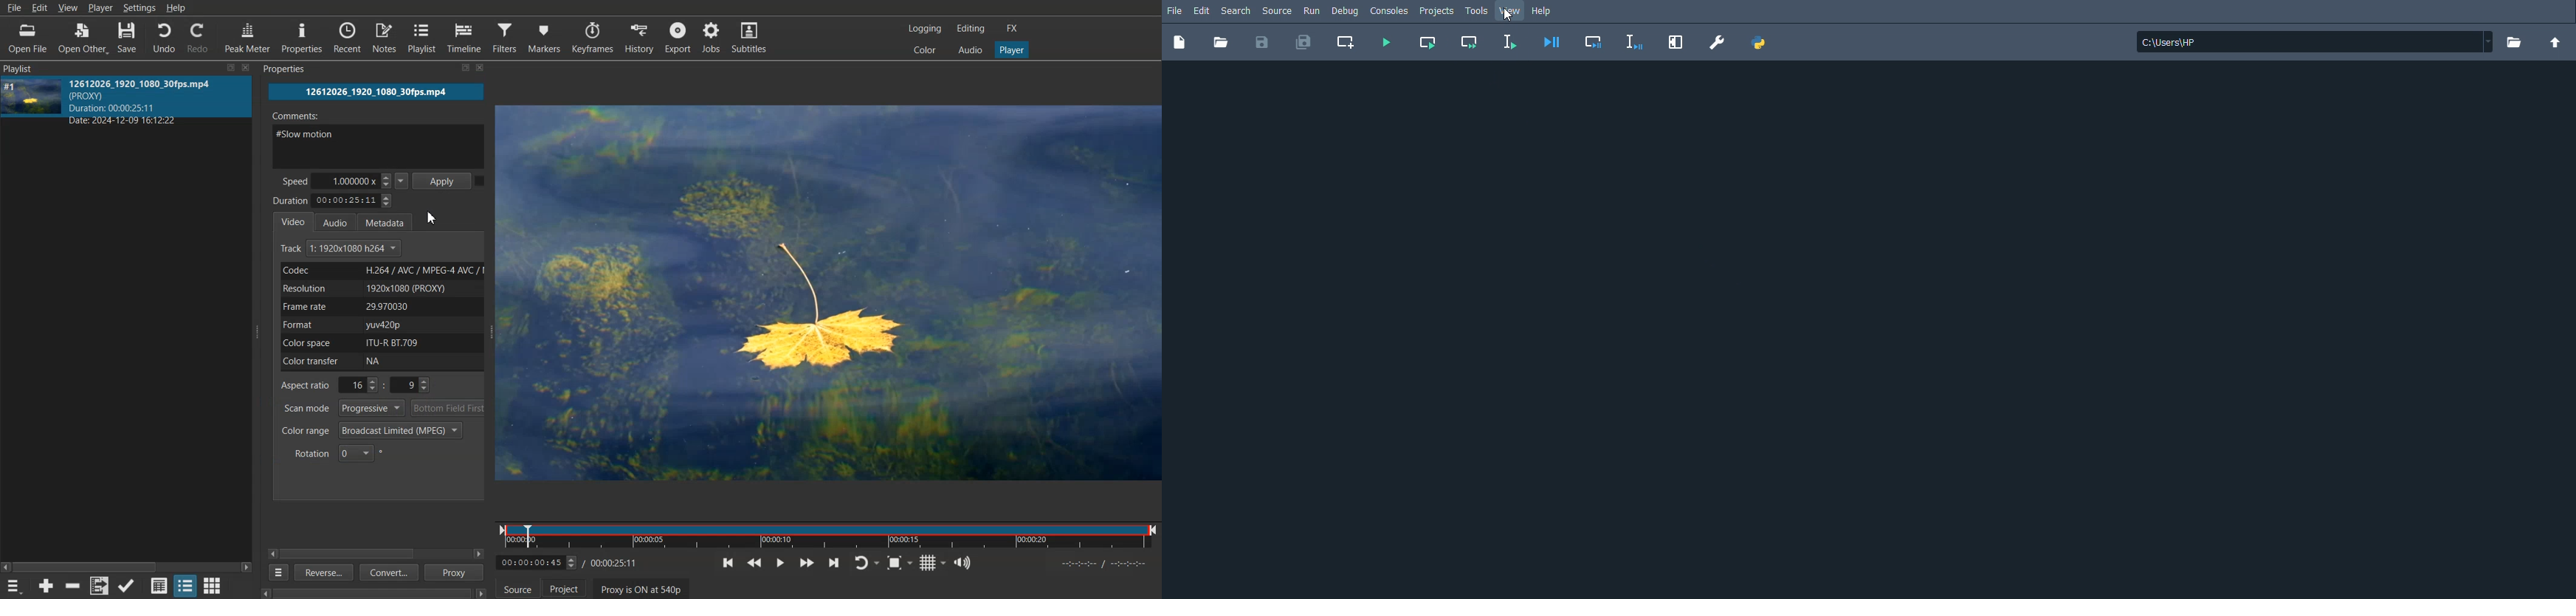 The width and height of the screenshot is (2576, 616). What do you see at coordinates (390, 221) in the screenshot?
I see `Metadata` at bounding box center [390, 221].